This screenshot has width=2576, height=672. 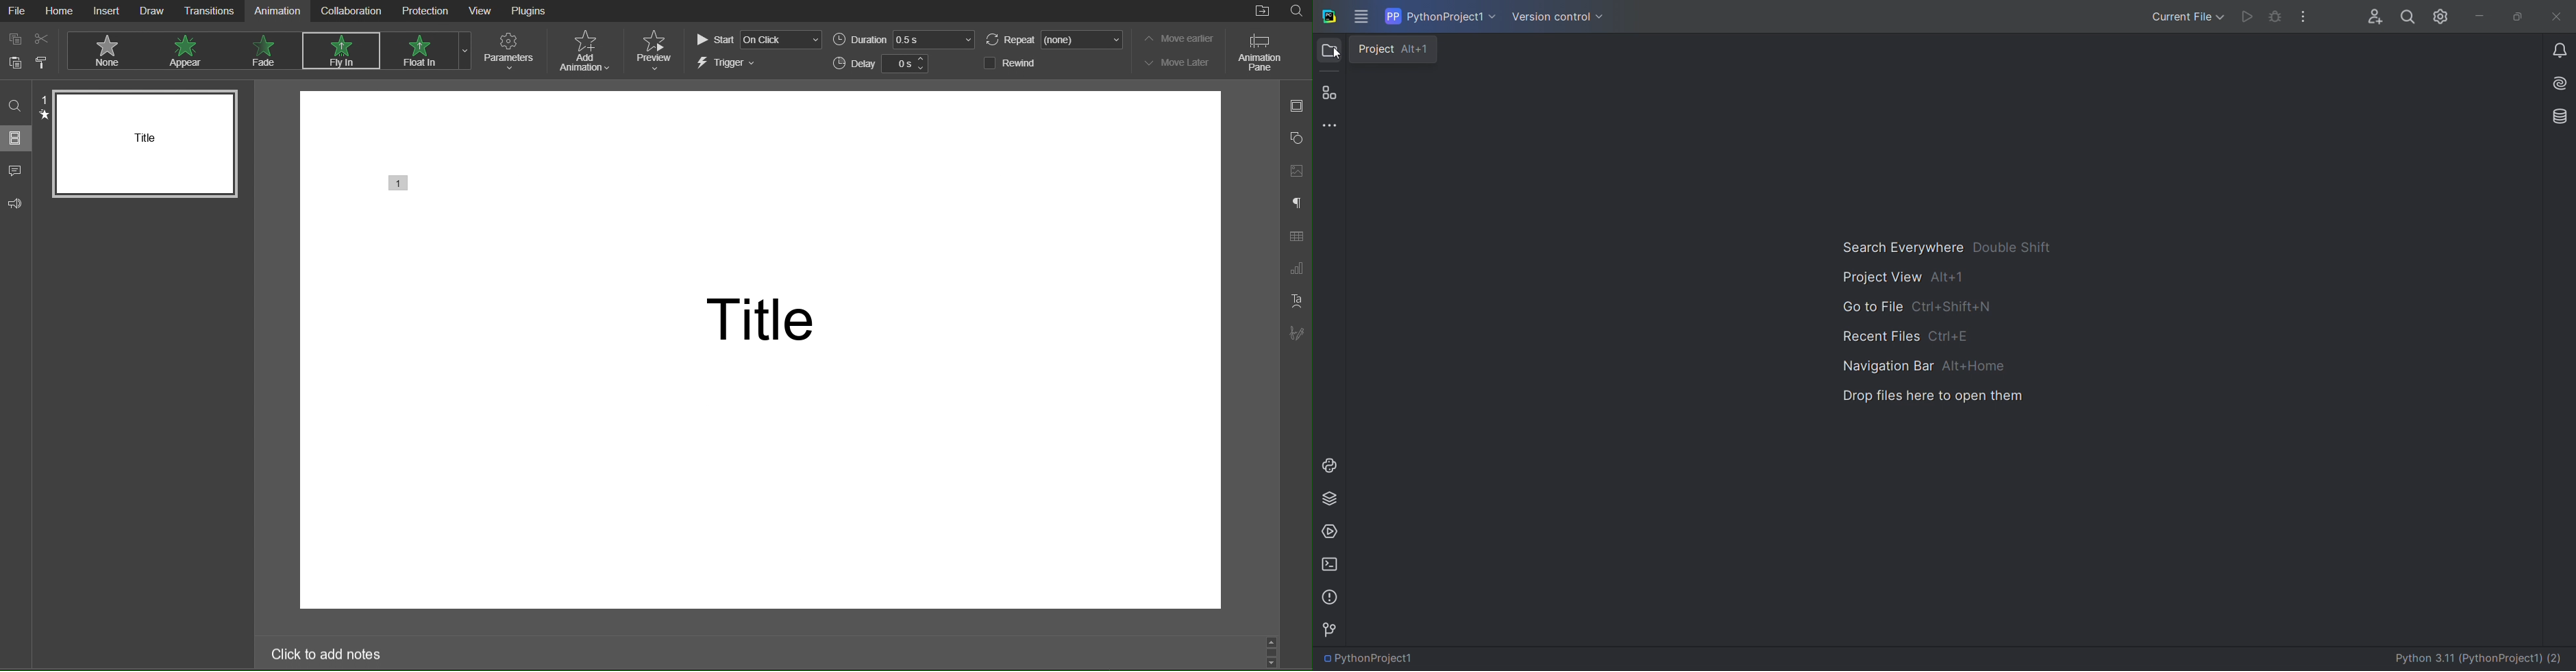 What do you see at coordinates (2553, 115) in the screenshot?
I see `database` at bounding box center [2553, 115].